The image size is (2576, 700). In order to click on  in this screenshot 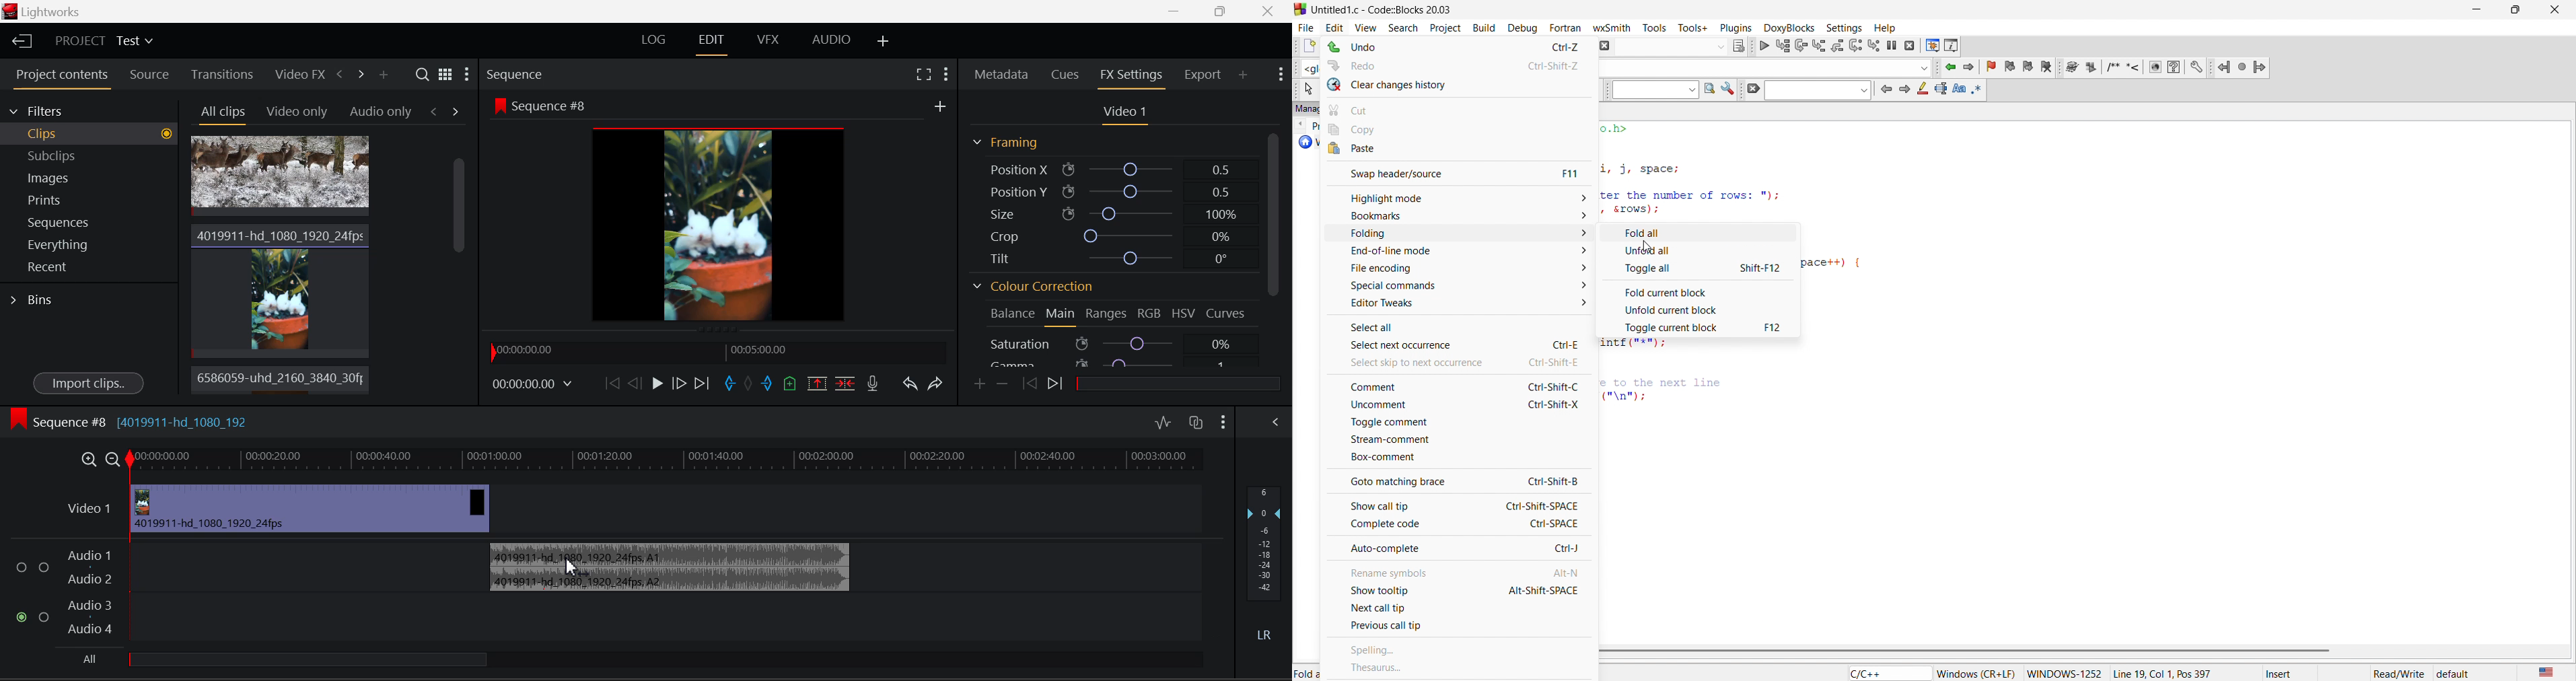, I will do `click(1700, 231)`.